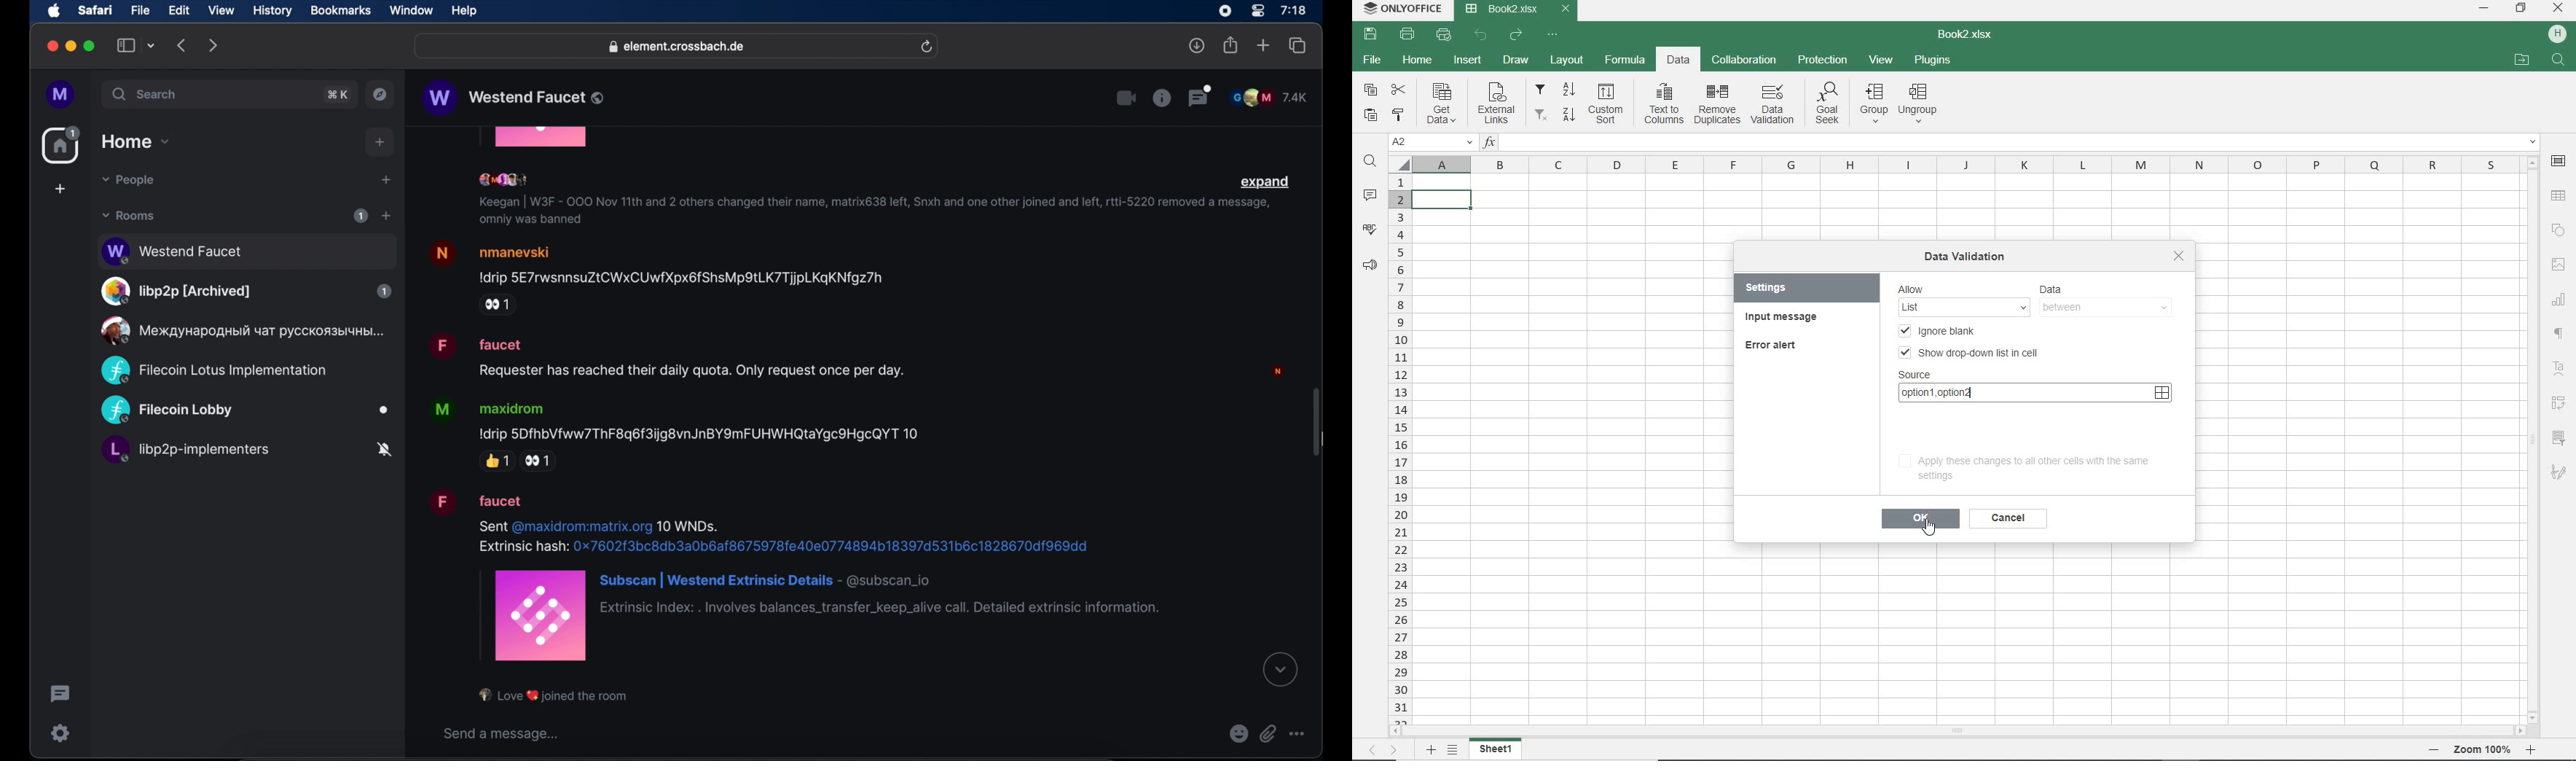  Describe the element at coordinates (1225, 11) in the screenshot. I see `screen recorder icon` at that location.